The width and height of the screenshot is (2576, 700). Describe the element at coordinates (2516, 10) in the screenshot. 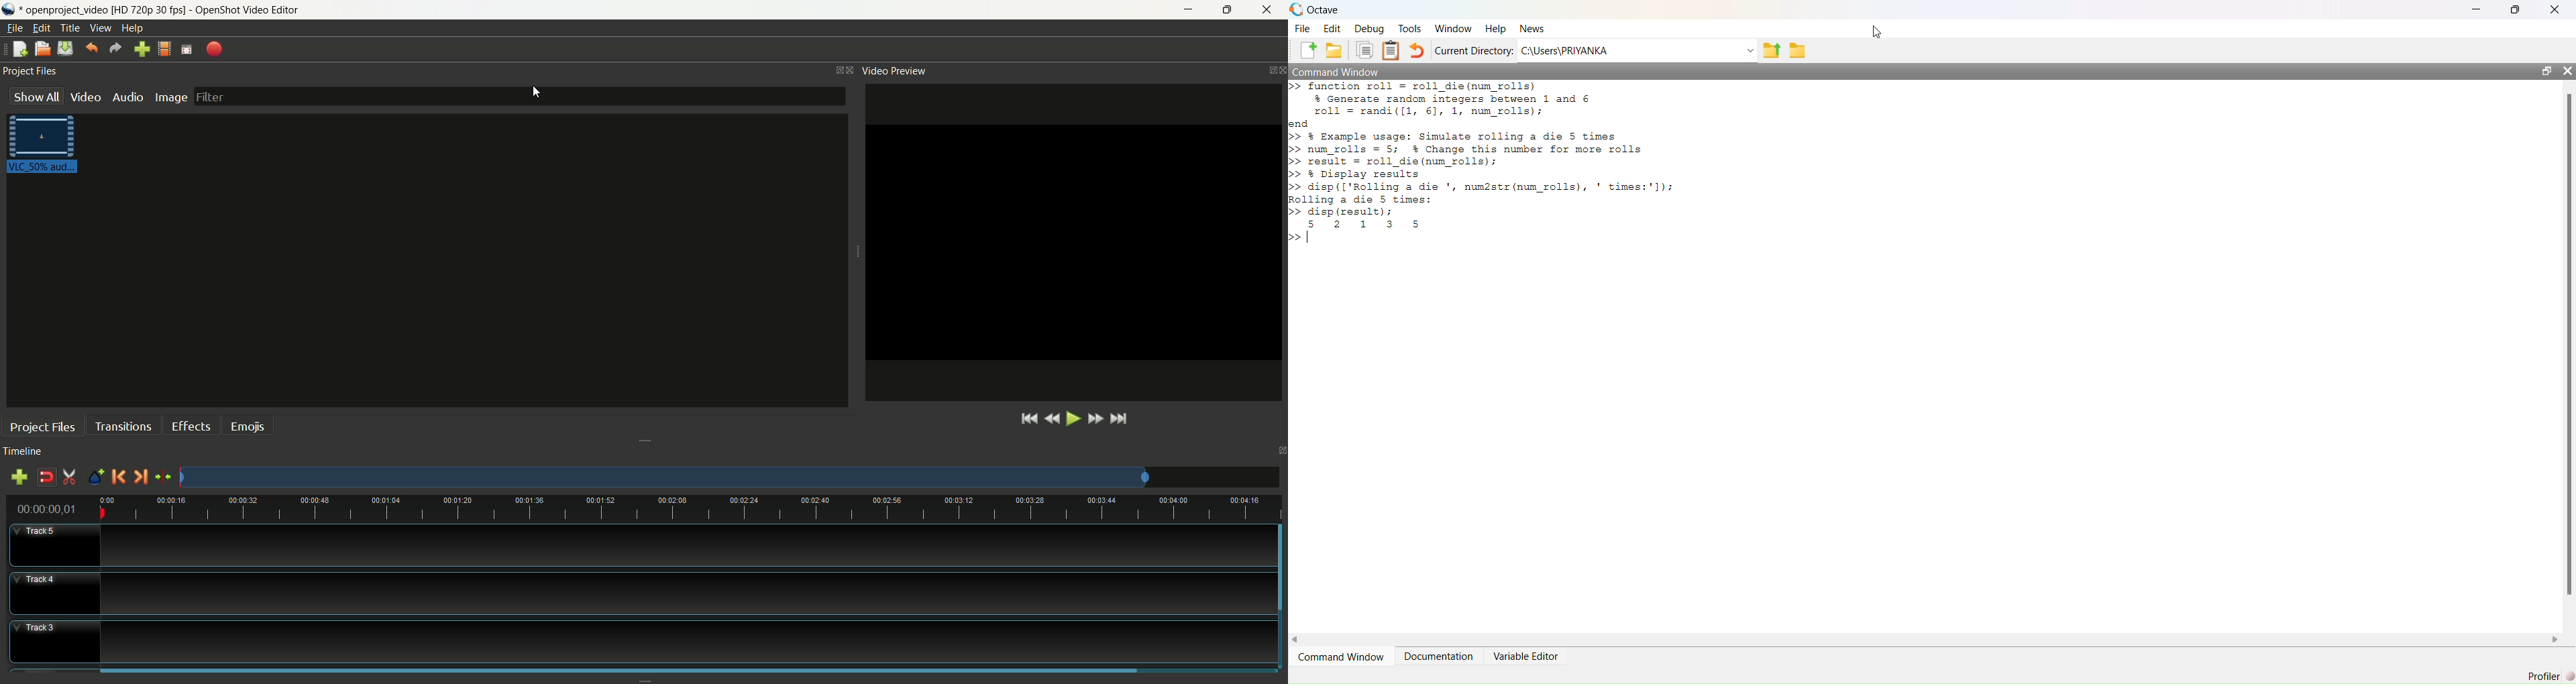

I see `maximise` at that location.